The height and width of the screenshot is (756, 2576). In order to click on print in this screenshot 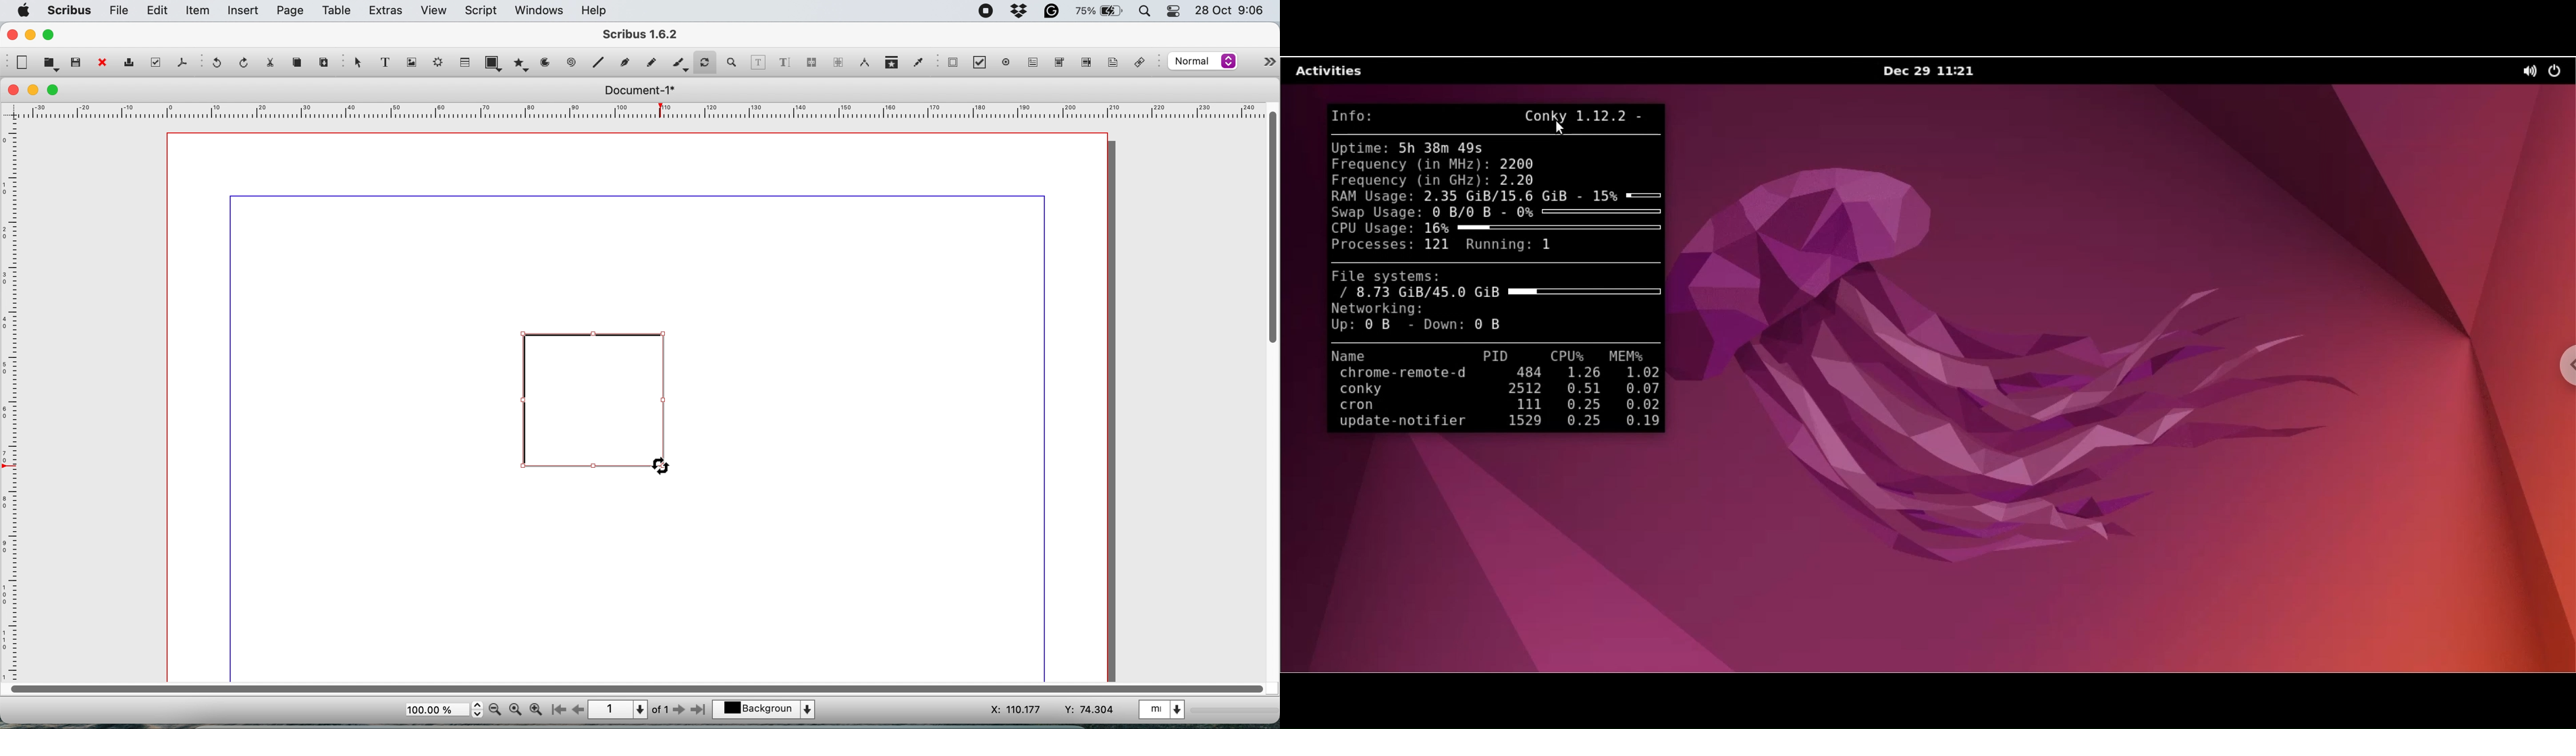, I will do `click(133, 63)`.